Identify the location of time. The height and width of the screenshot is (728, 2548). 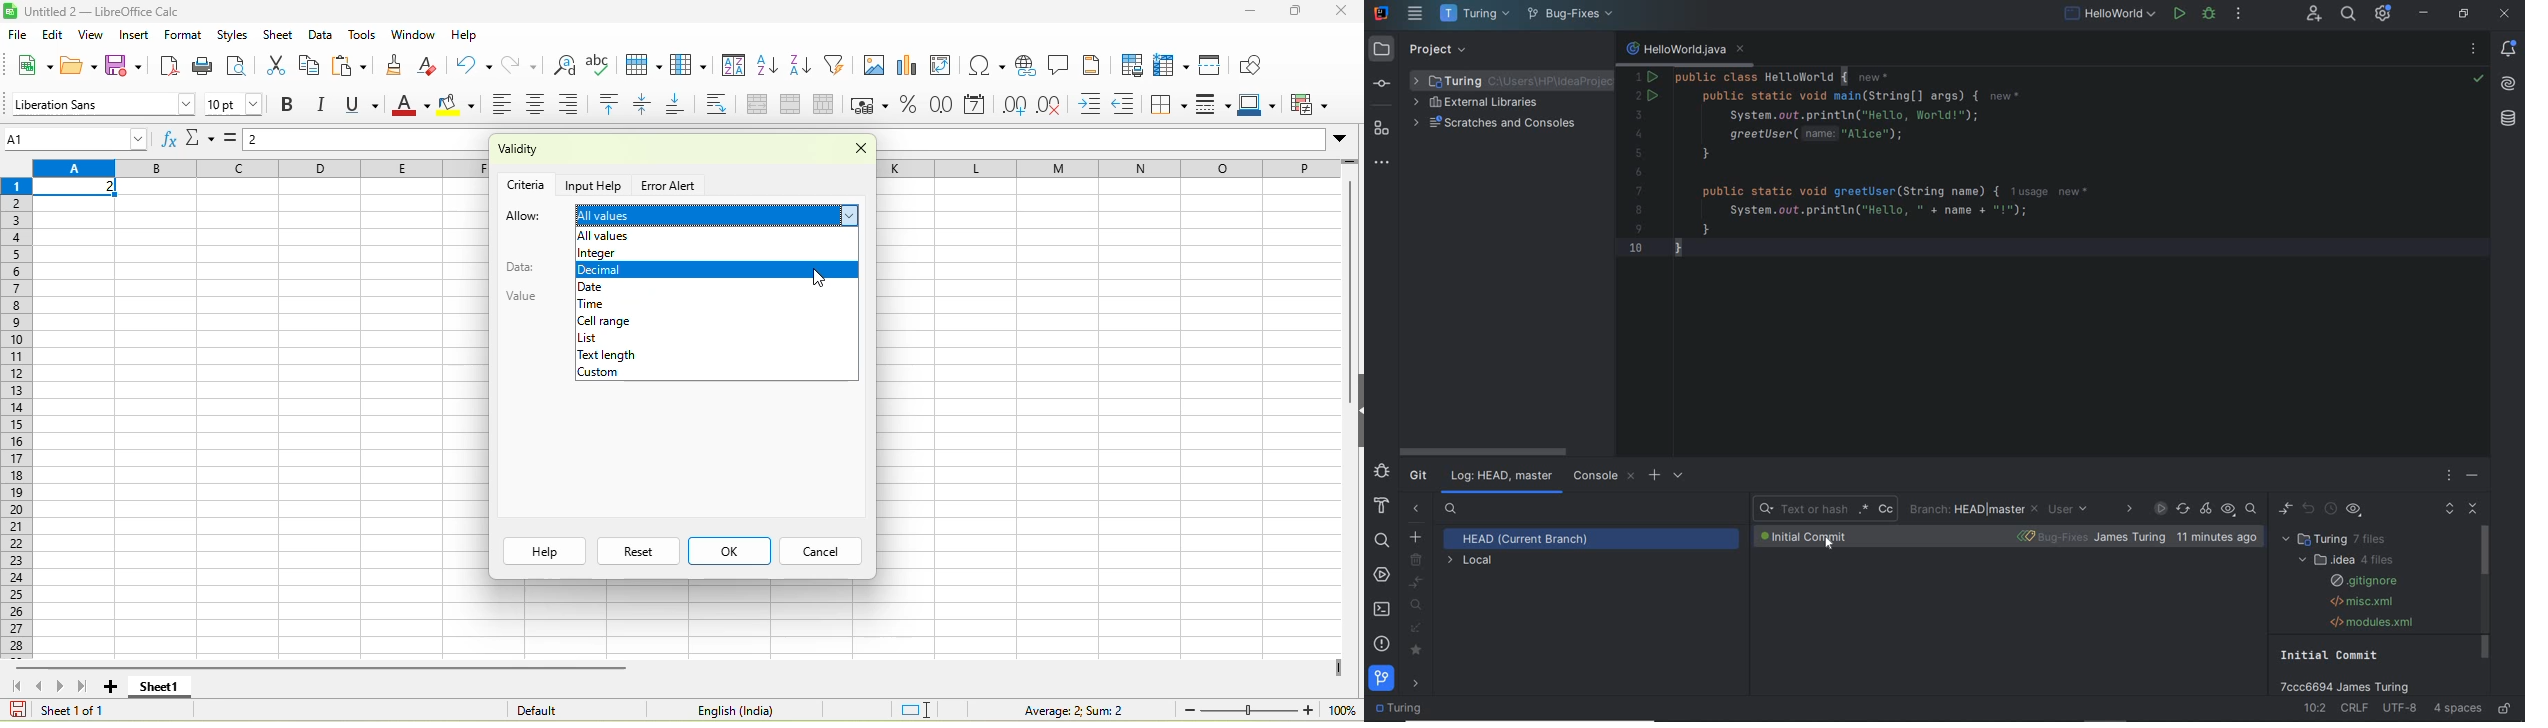
(716, 304).